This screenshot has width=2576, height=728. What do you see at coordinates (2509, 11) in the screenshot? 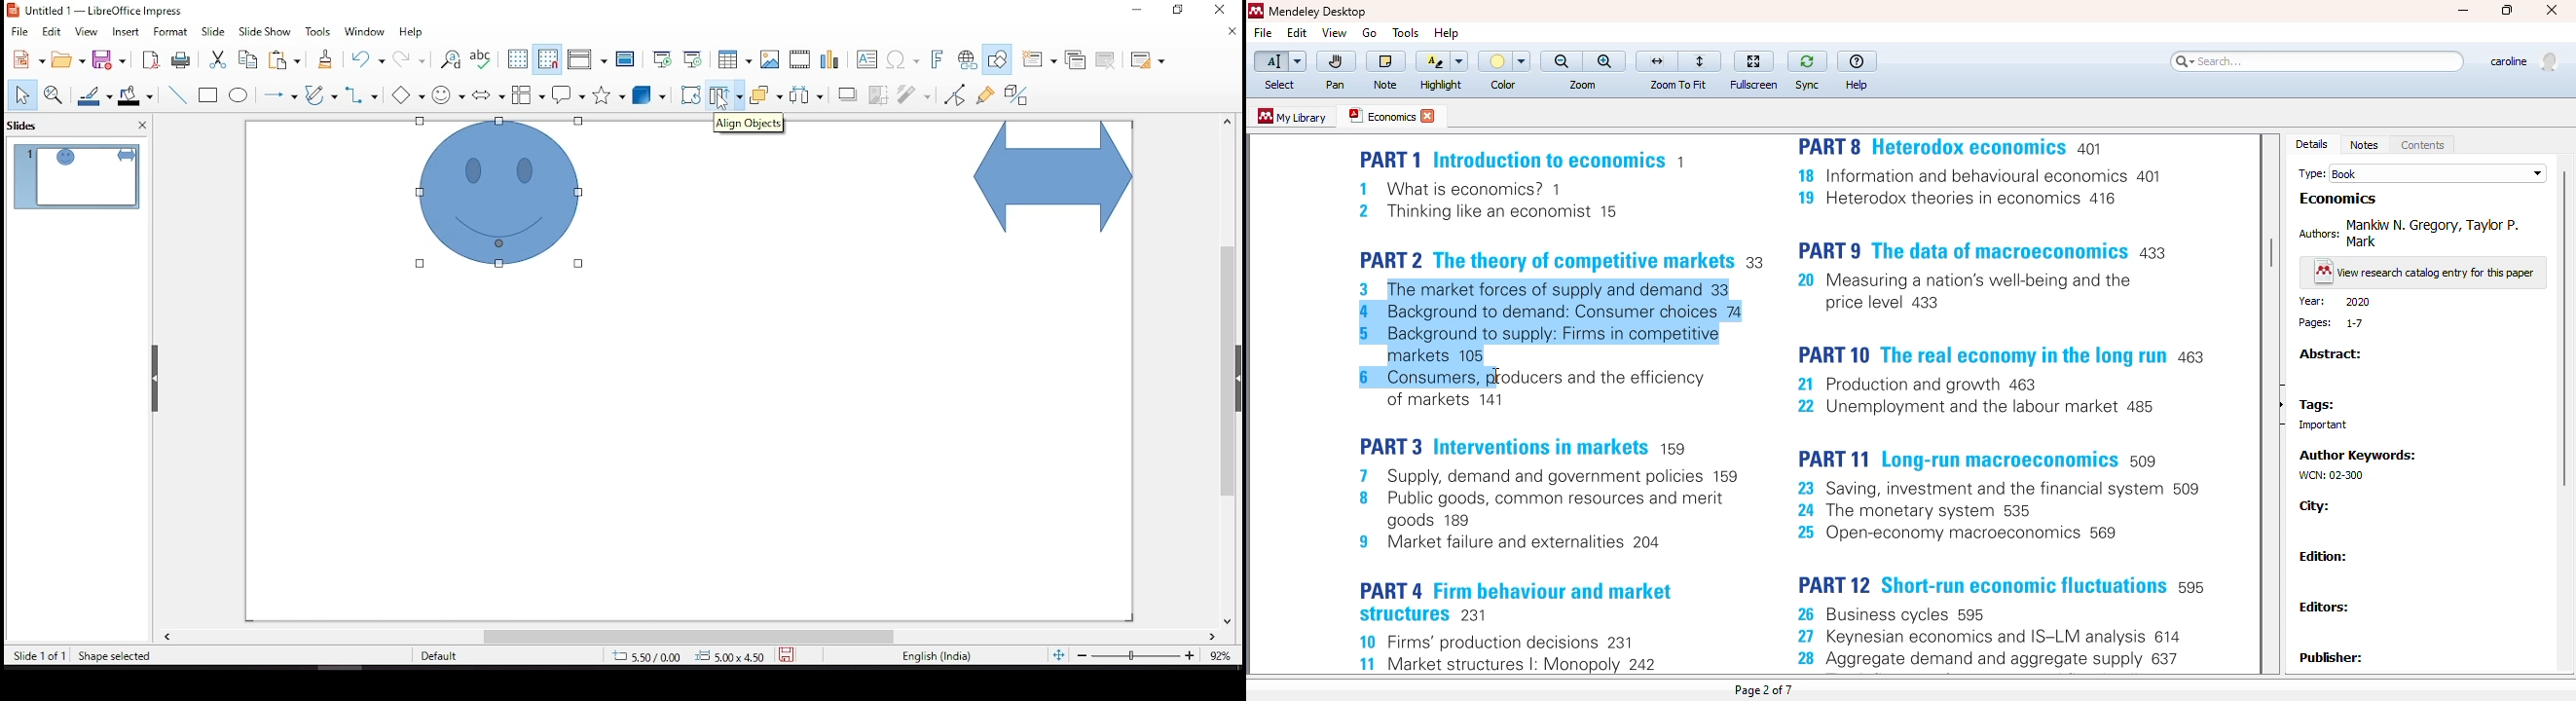
I see `maximize` at bounding box center [2509, 11].